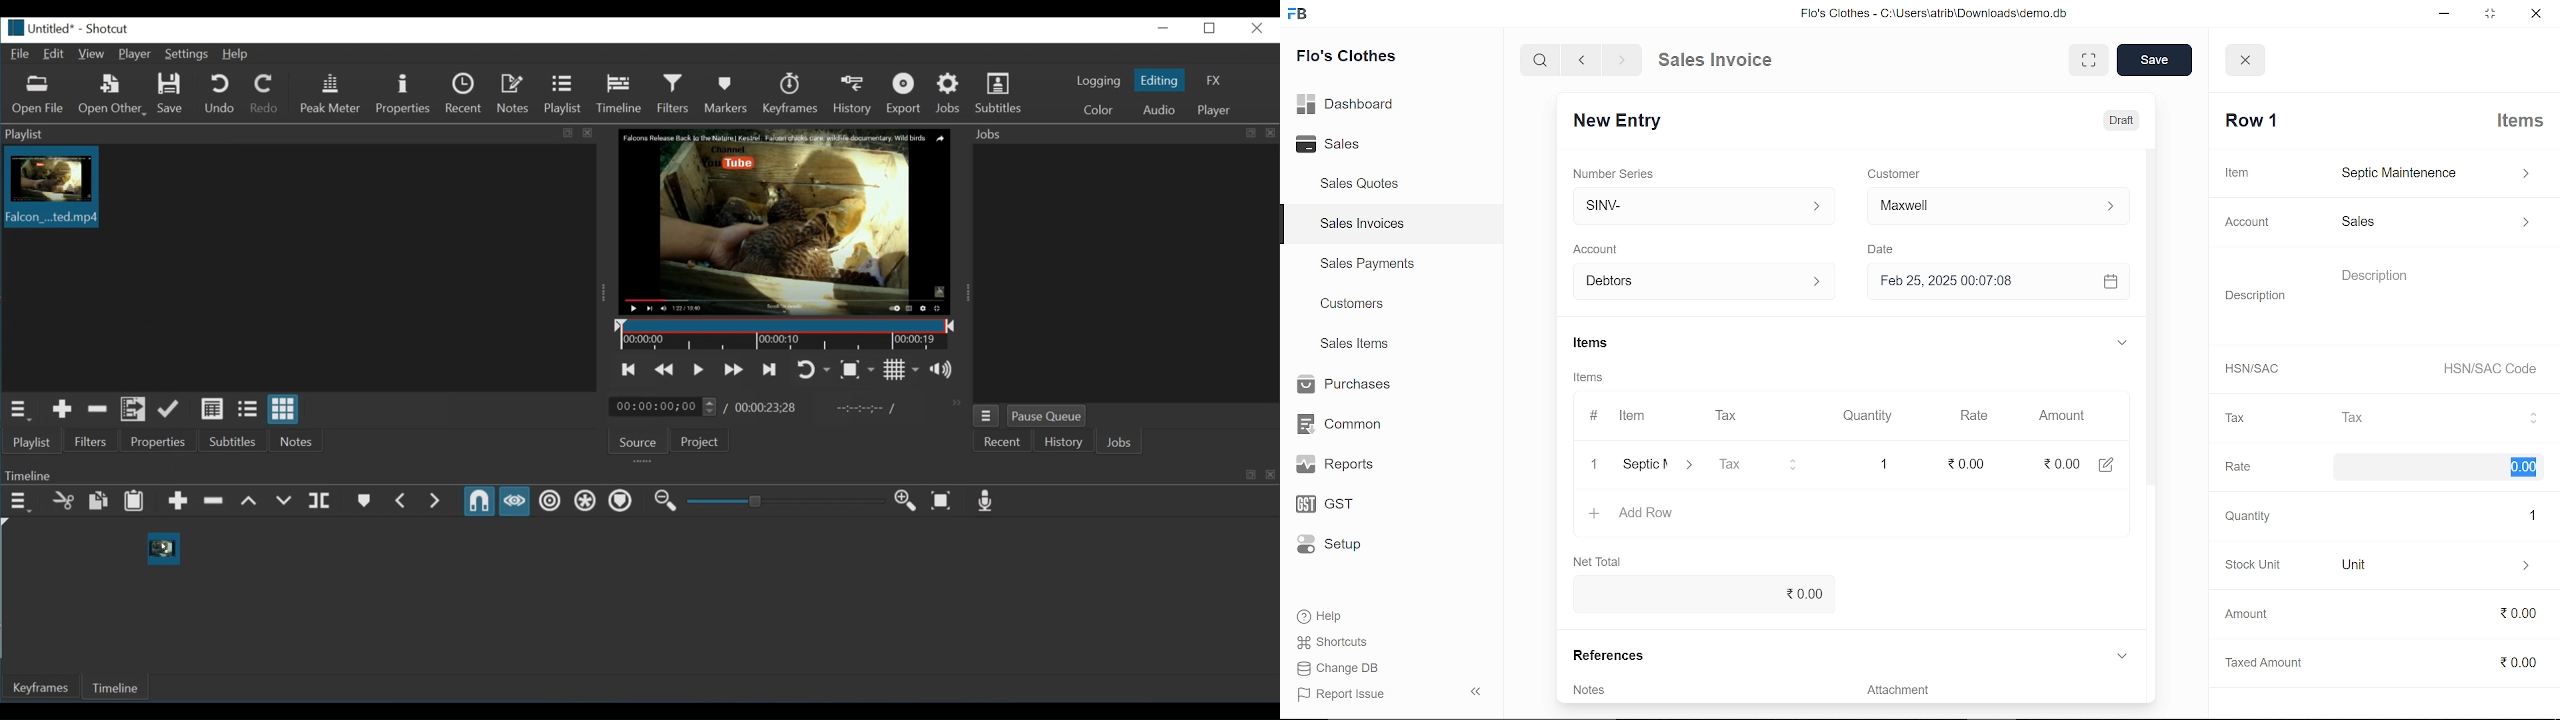 The image size is (2576, 728). Describe the element at coordinates (1697, 281) in the screenshot. I see `Debtors` at that location.